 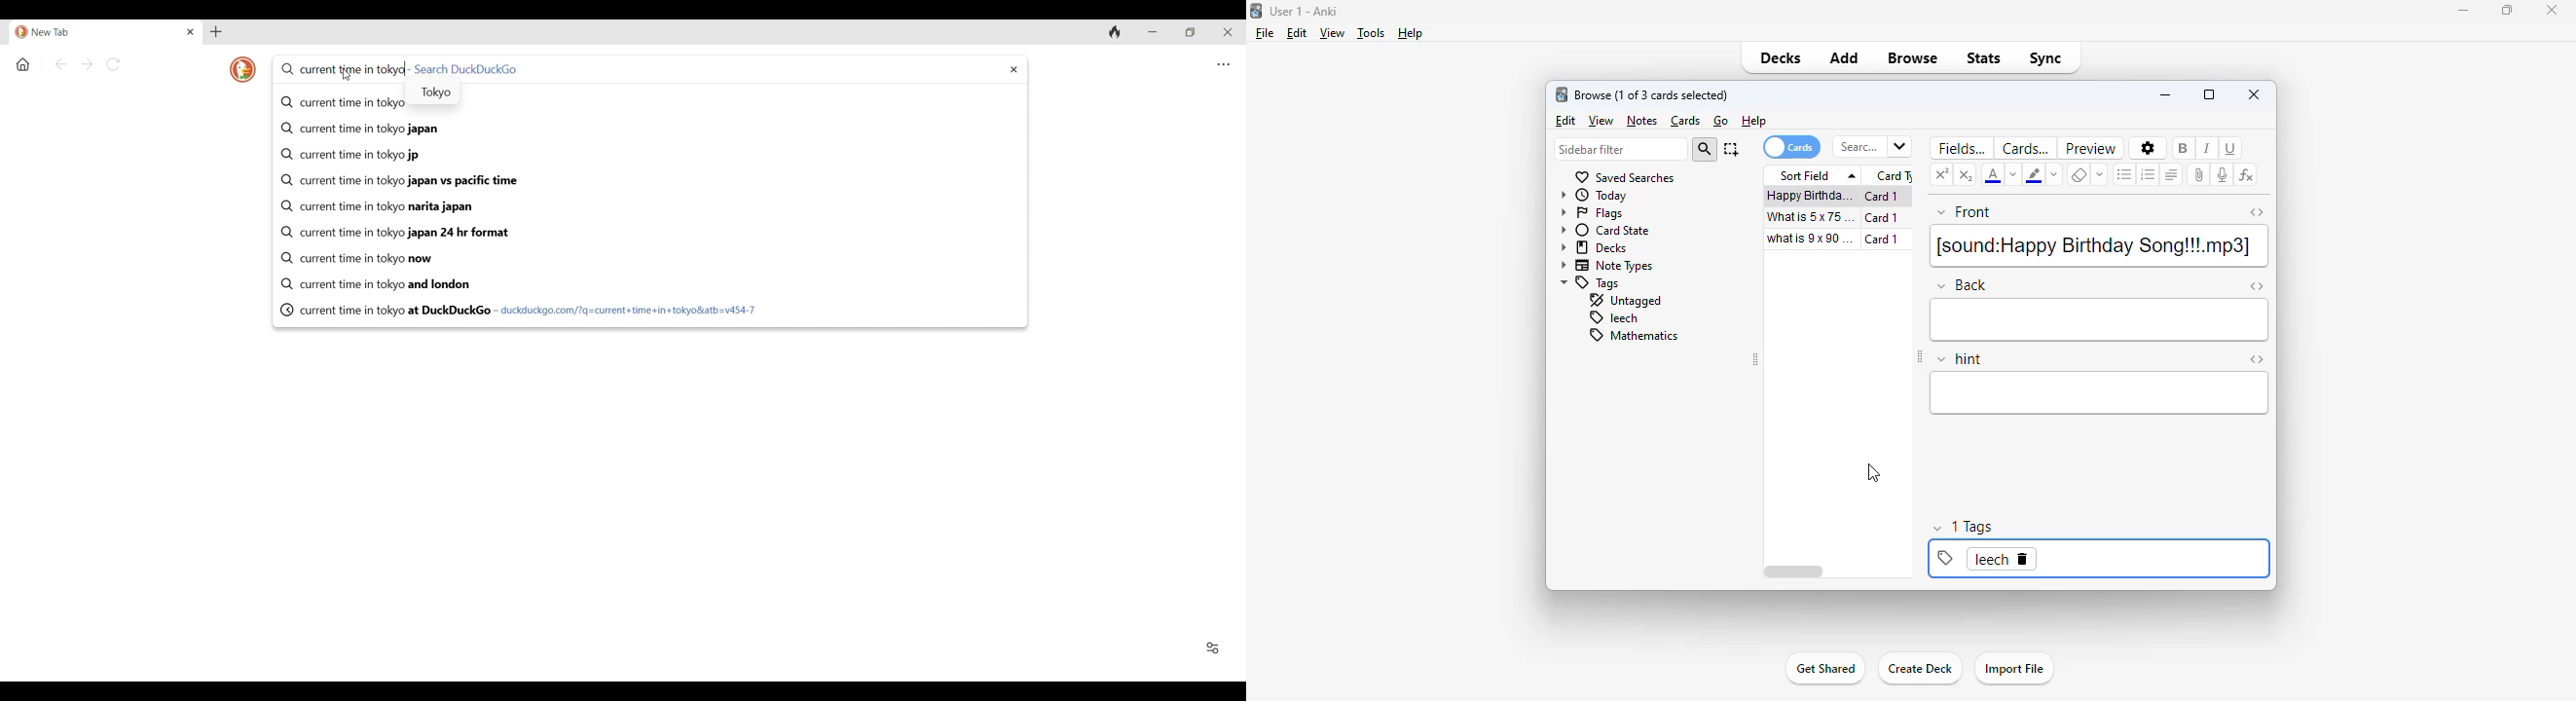 I want to click on select formatting to remove, so click(x=2101, y=174).